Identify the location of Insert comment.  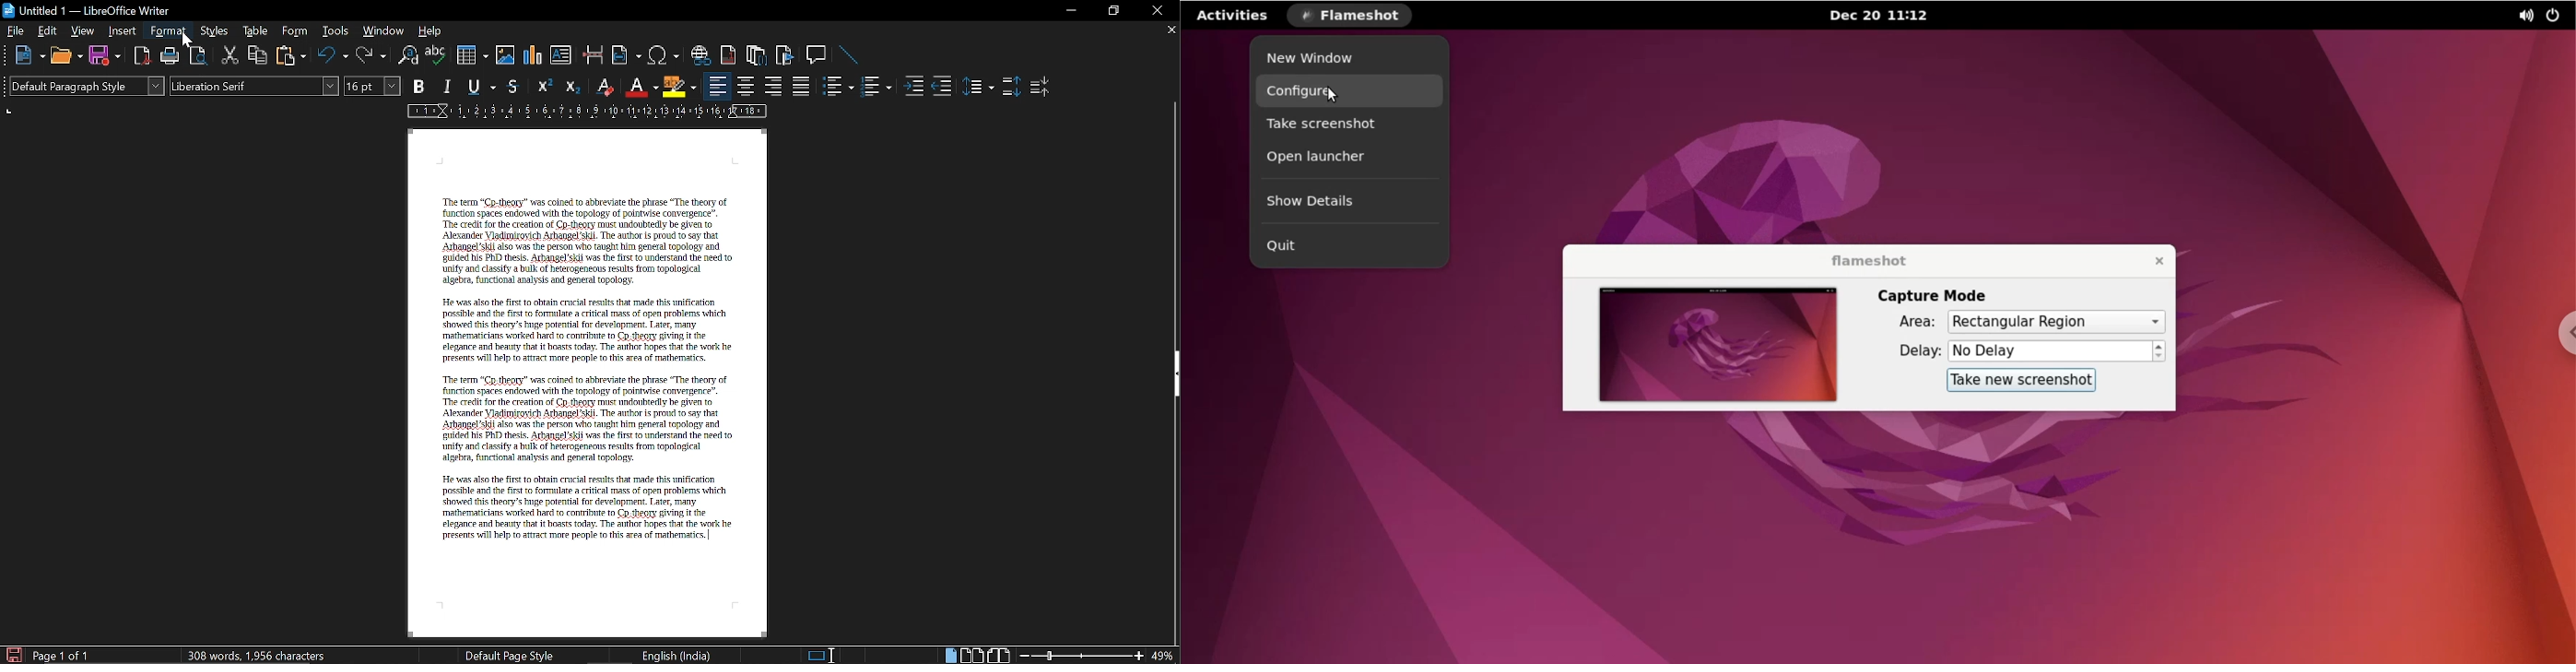
(818, 55).